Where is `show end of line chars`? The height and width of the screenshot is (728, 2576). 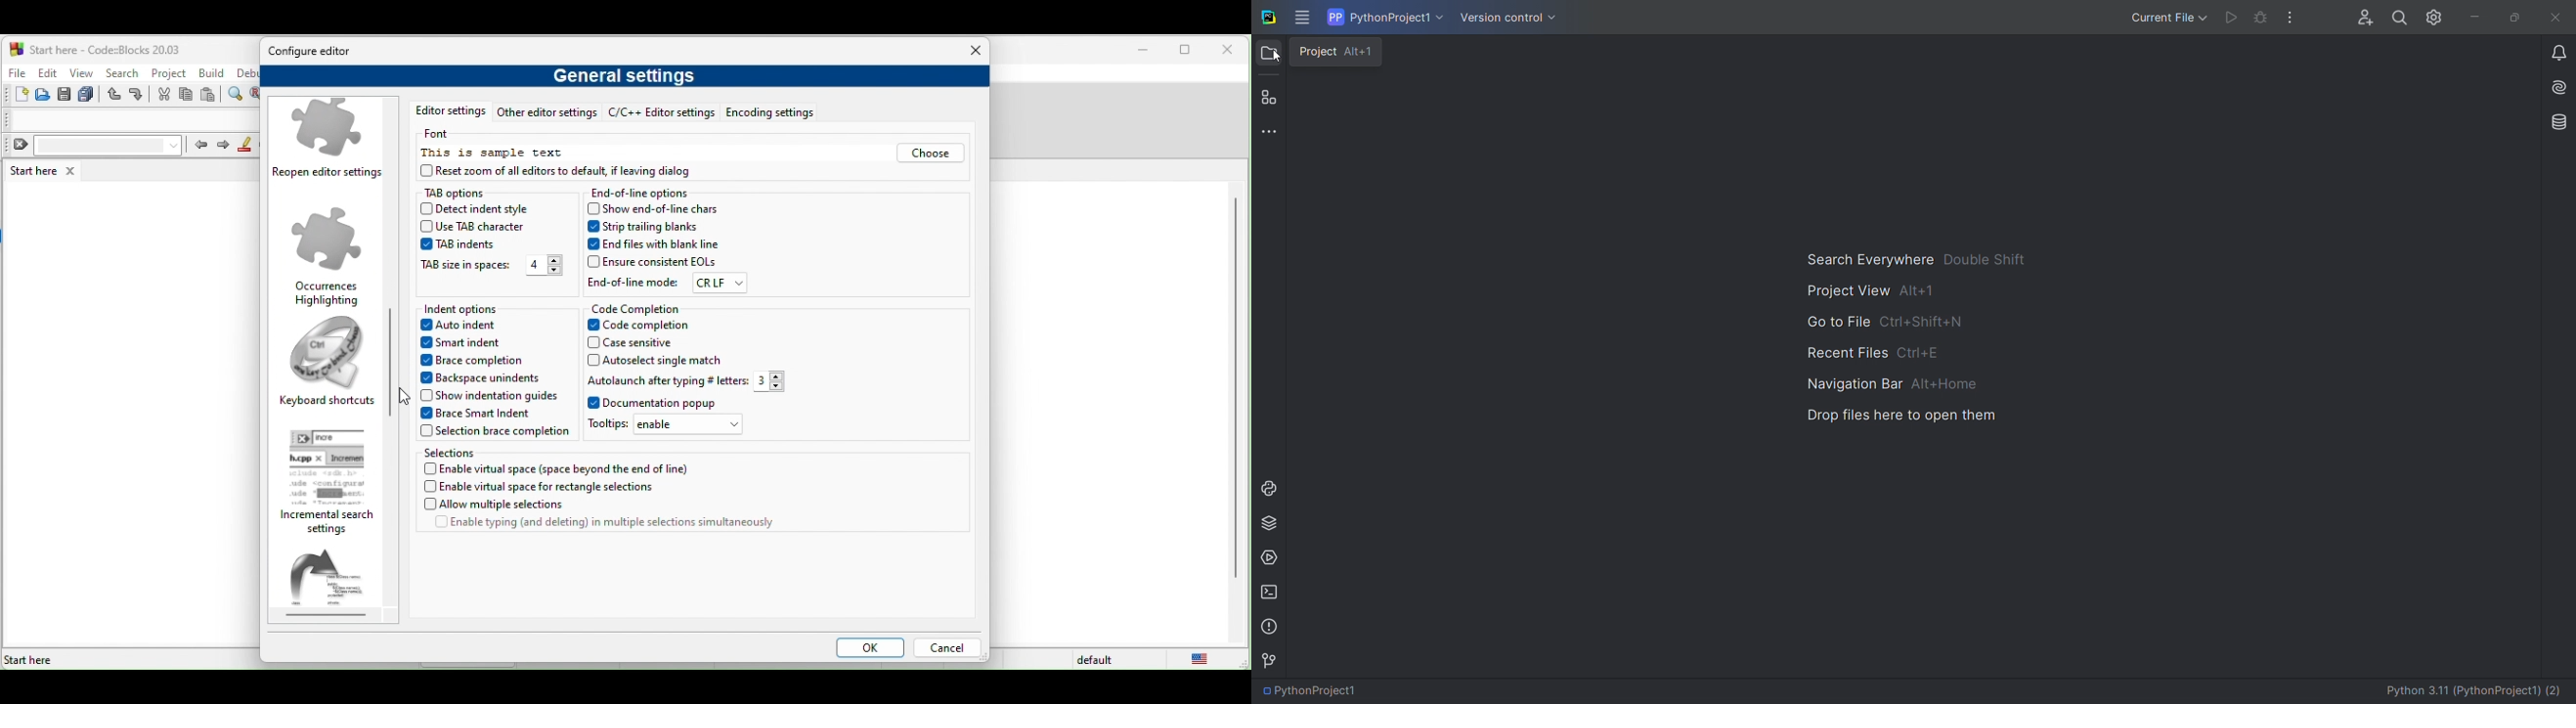 show end of line chars is located at coordinates (657, 208).